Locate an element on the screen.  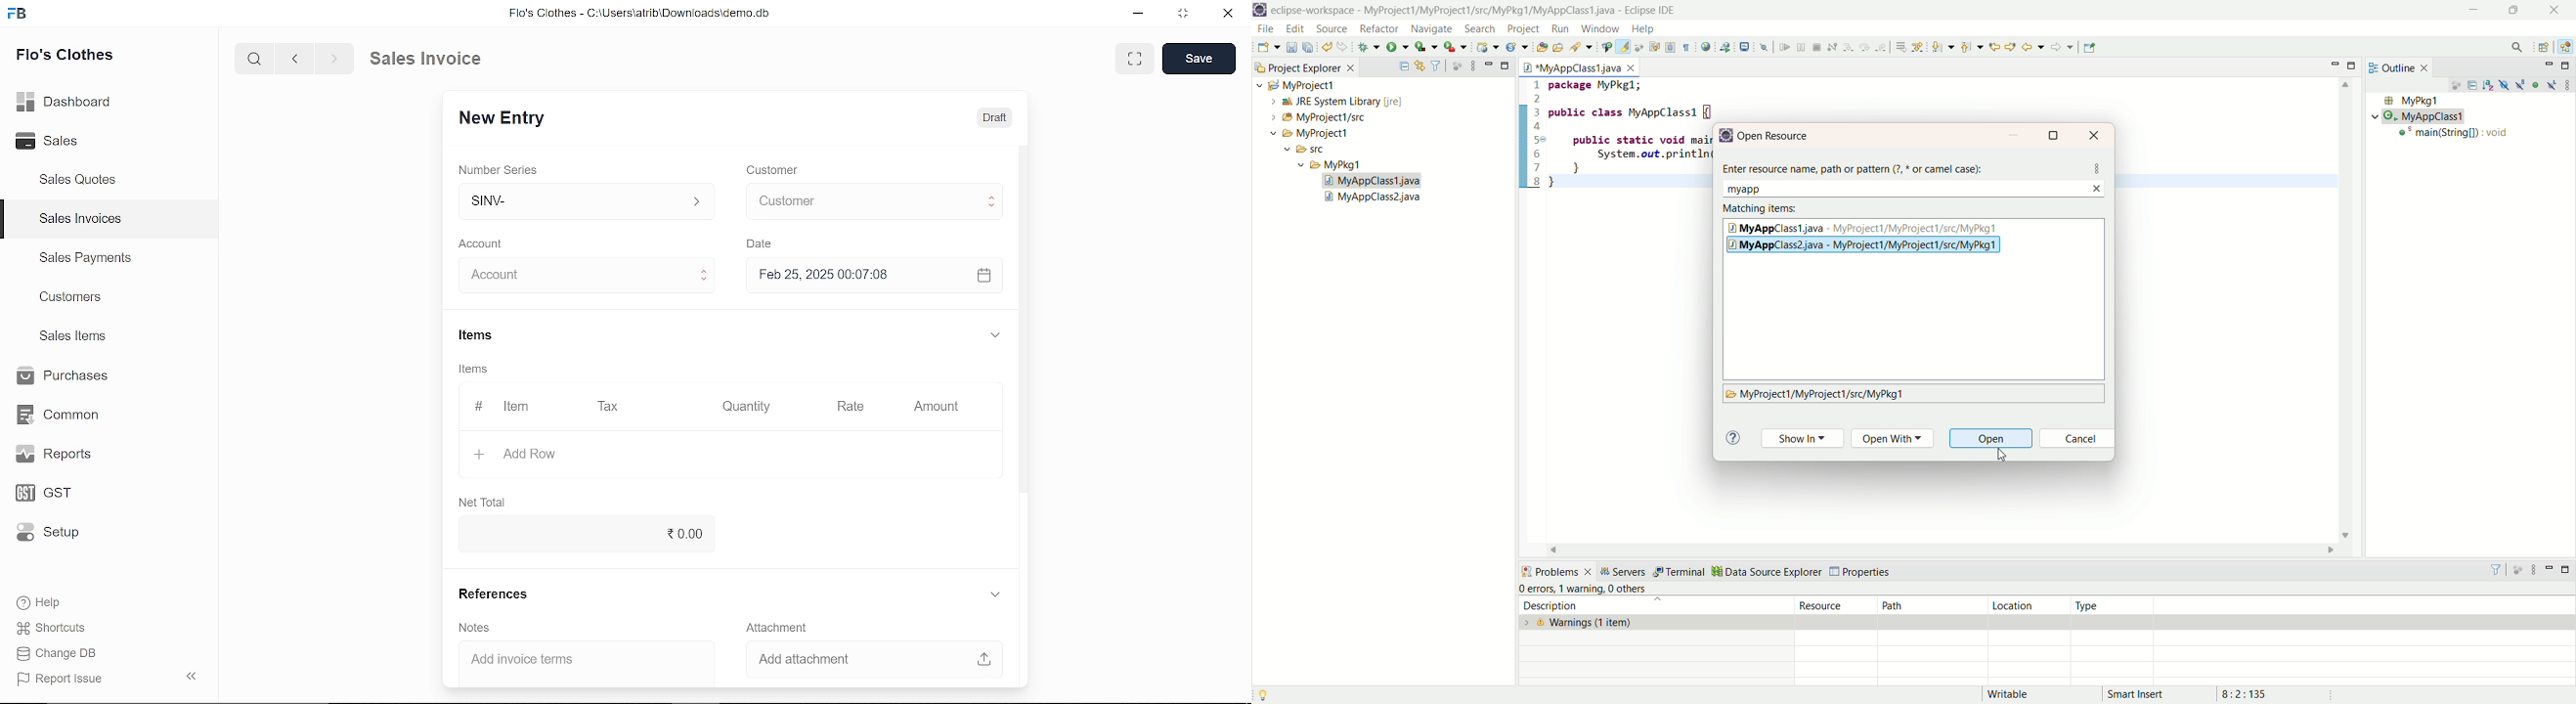
Customers is located at coordinates (72, 296).